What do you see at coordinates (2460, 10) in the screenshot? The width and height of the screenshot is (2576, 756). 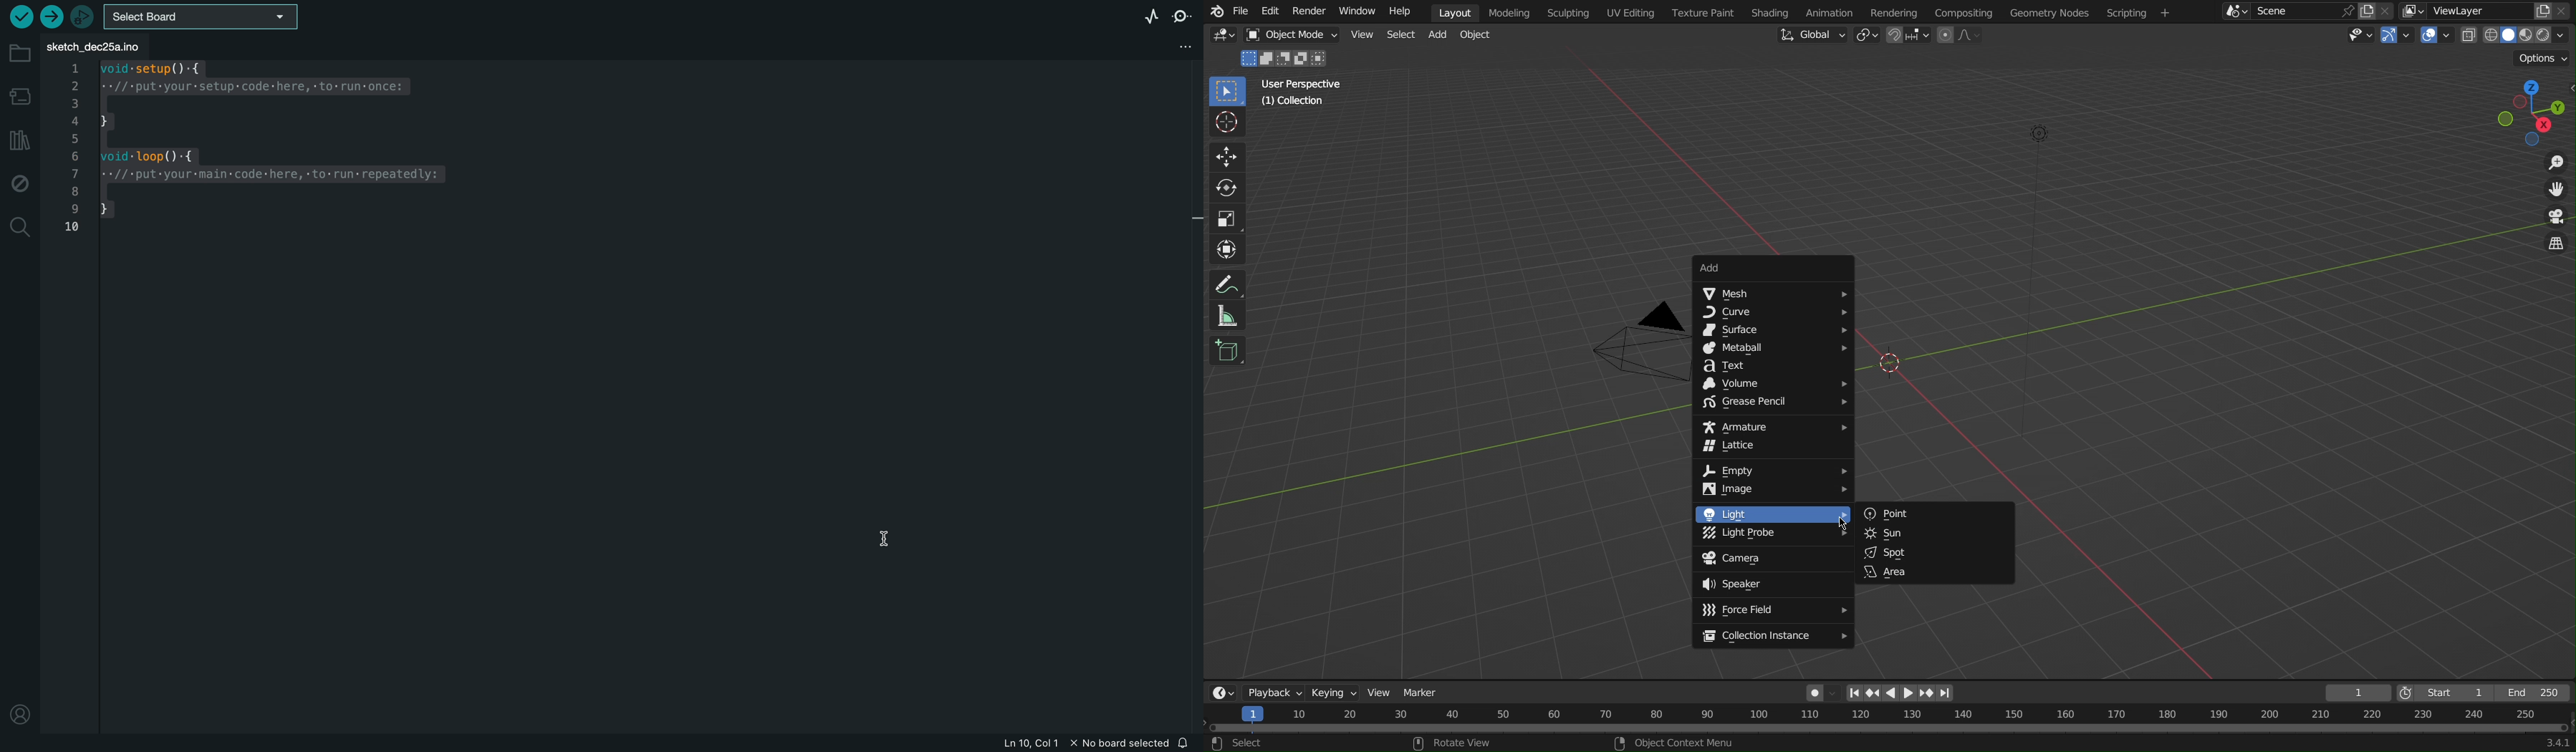 I see `View Layer` at bounding box center [2460, 10].